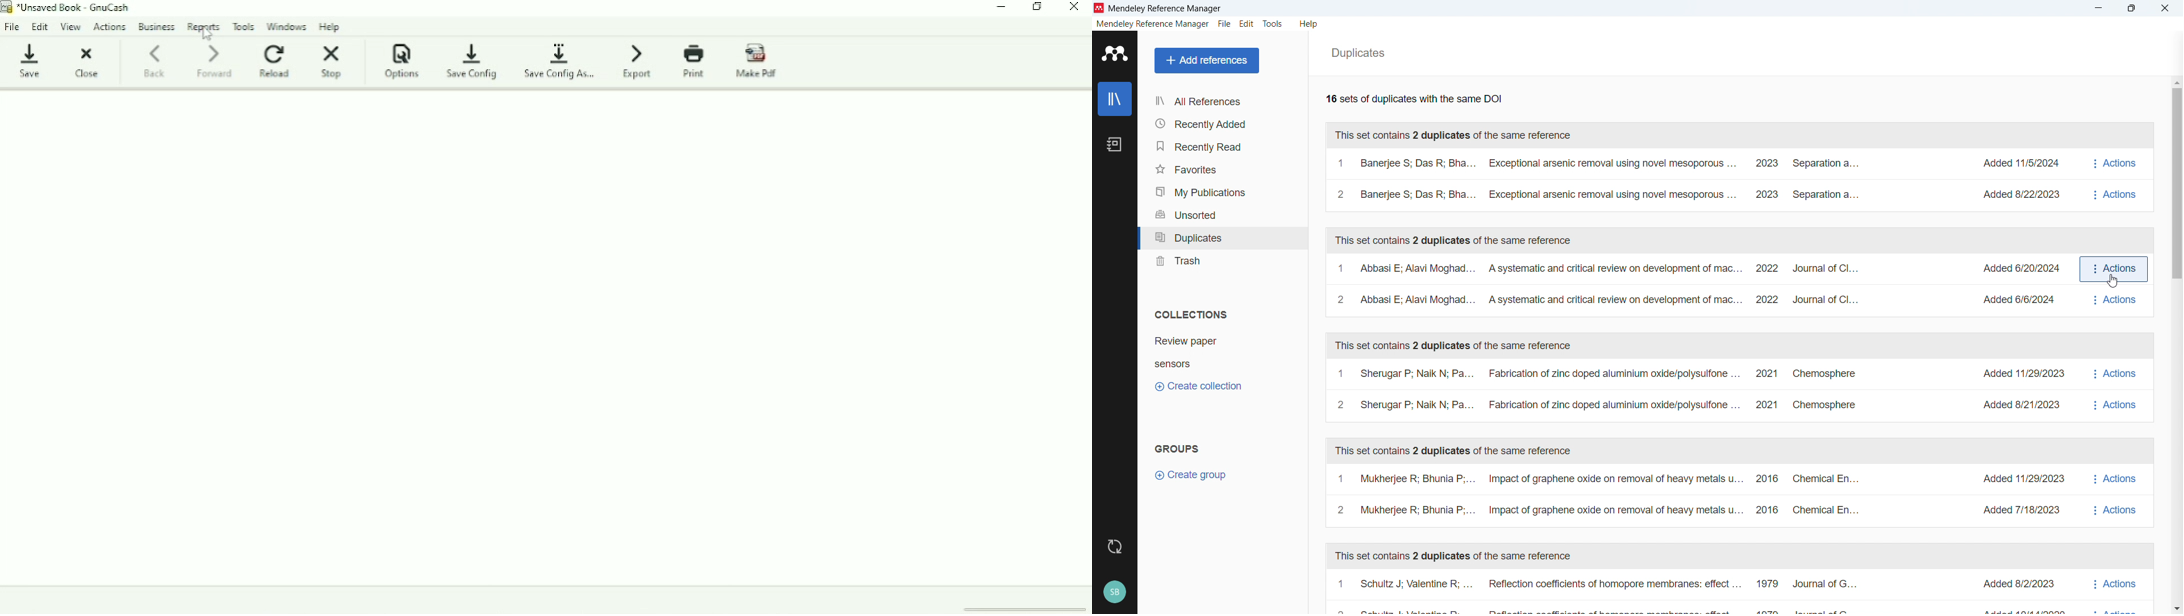 This screenshot has width=2184, height=616. Describe the element at coordinates (331, 26) in the screenshot. I see `Help` at that location.